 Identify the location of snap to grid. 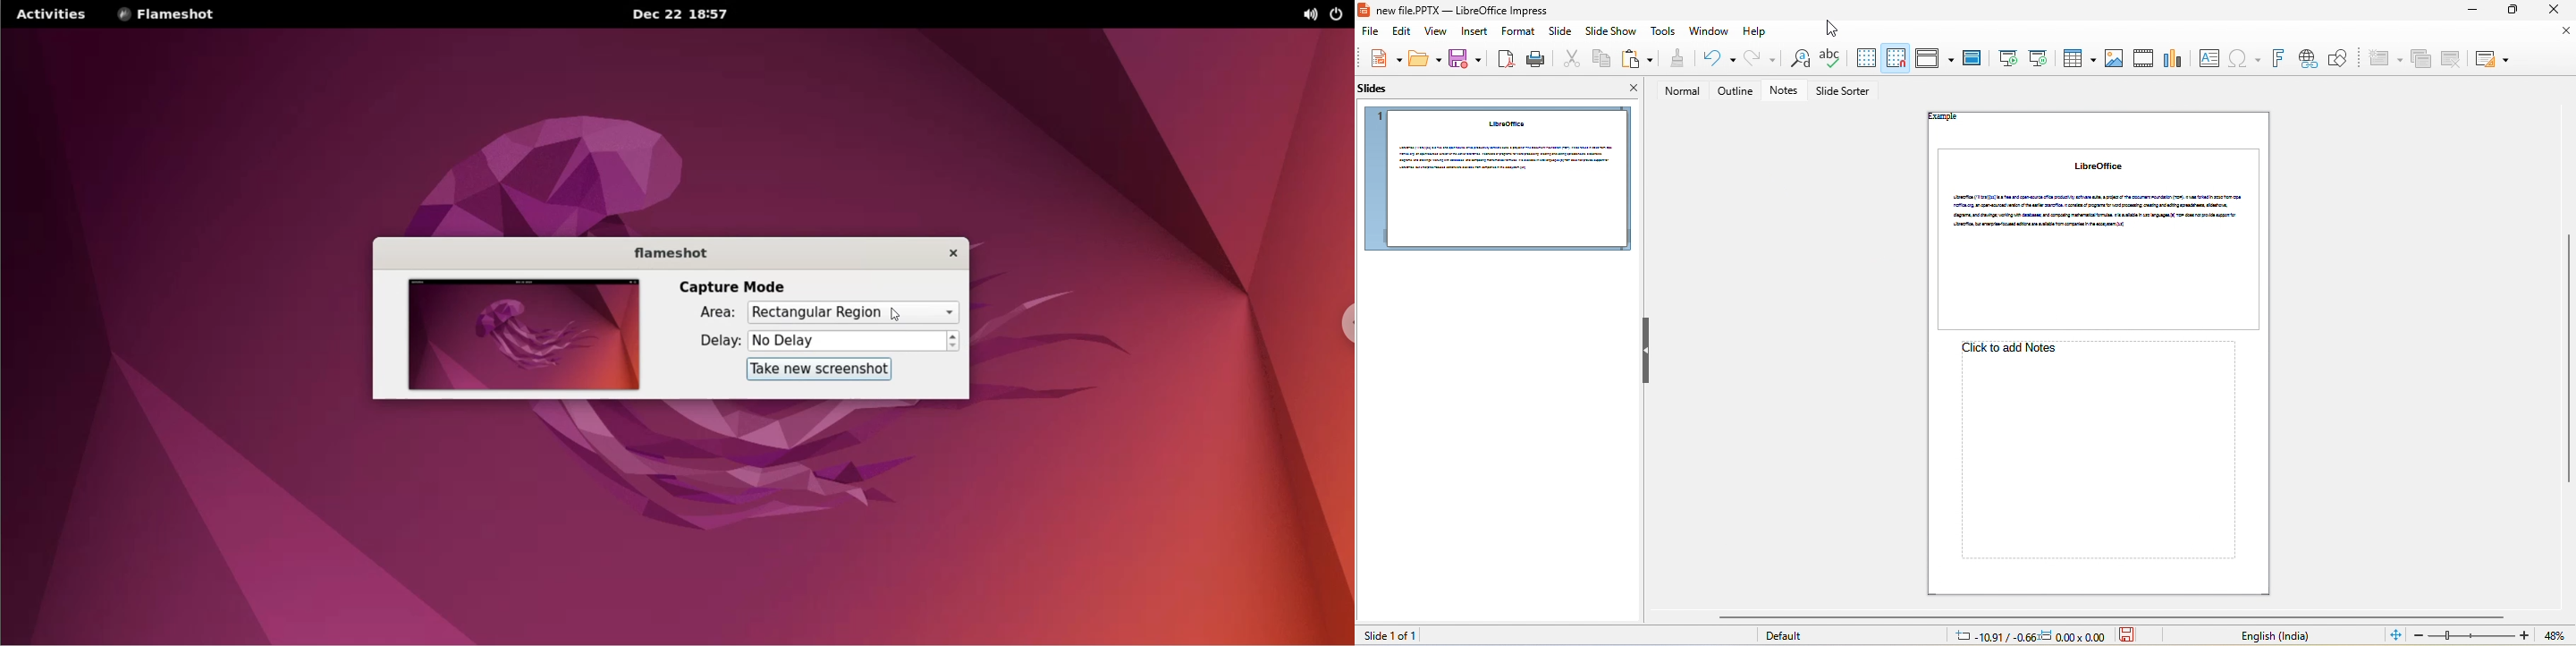
(1896, 57).